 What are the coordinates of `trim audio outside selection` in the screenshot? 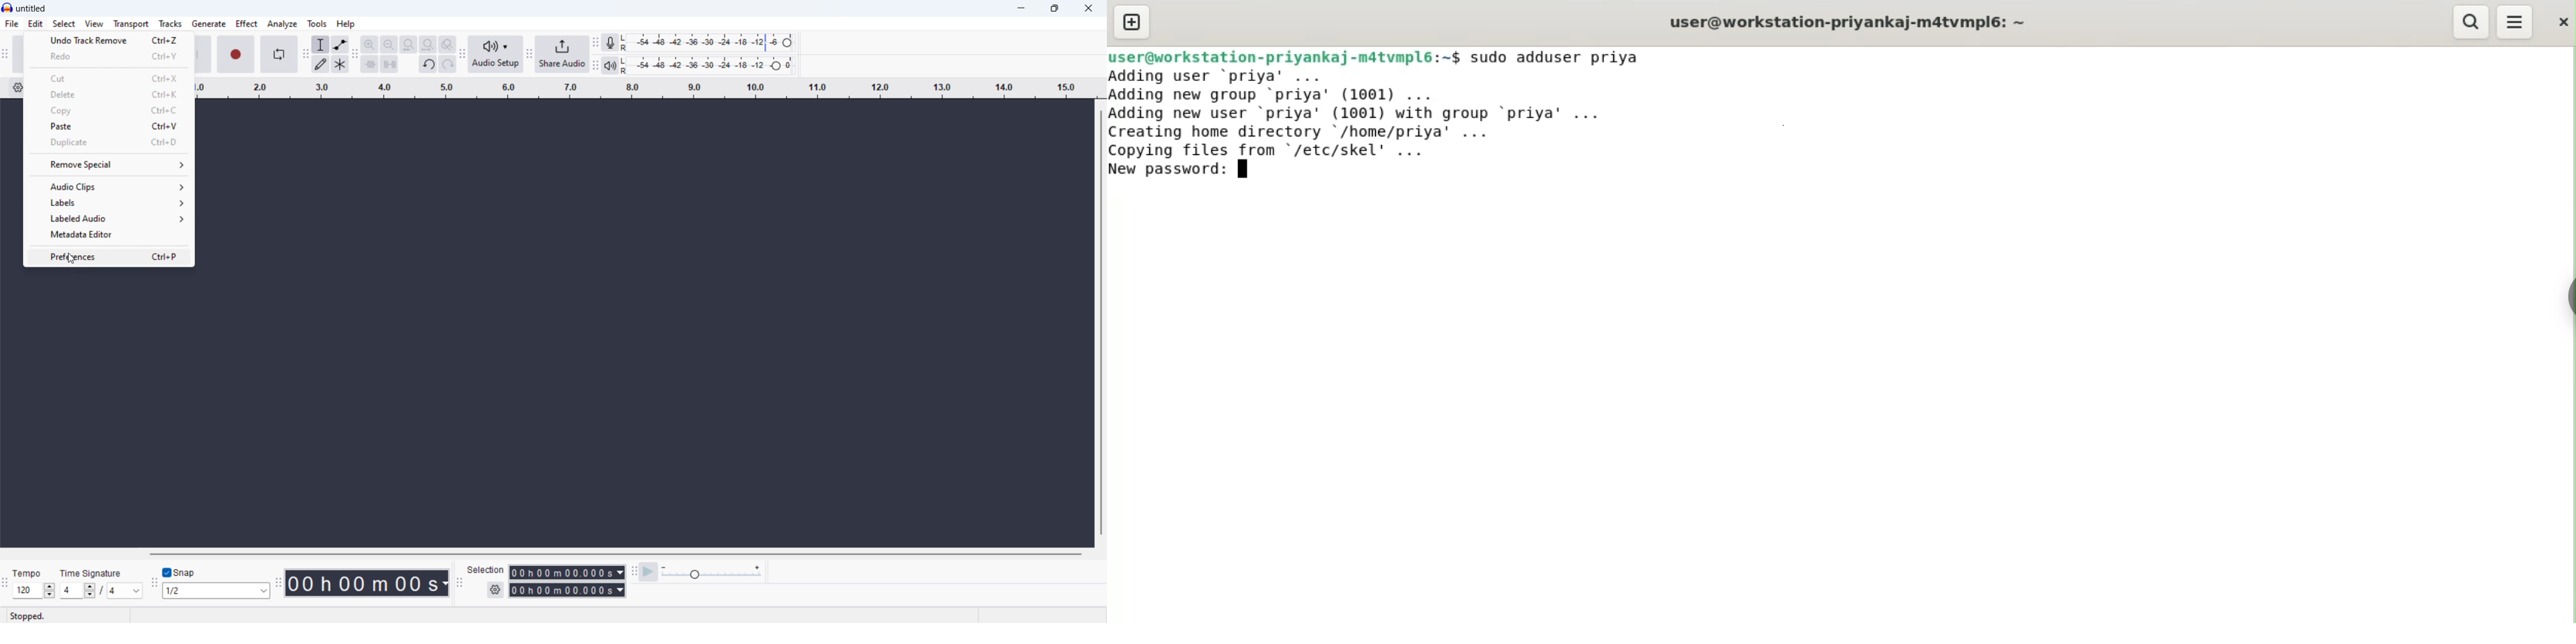 It's located at (370, 65).